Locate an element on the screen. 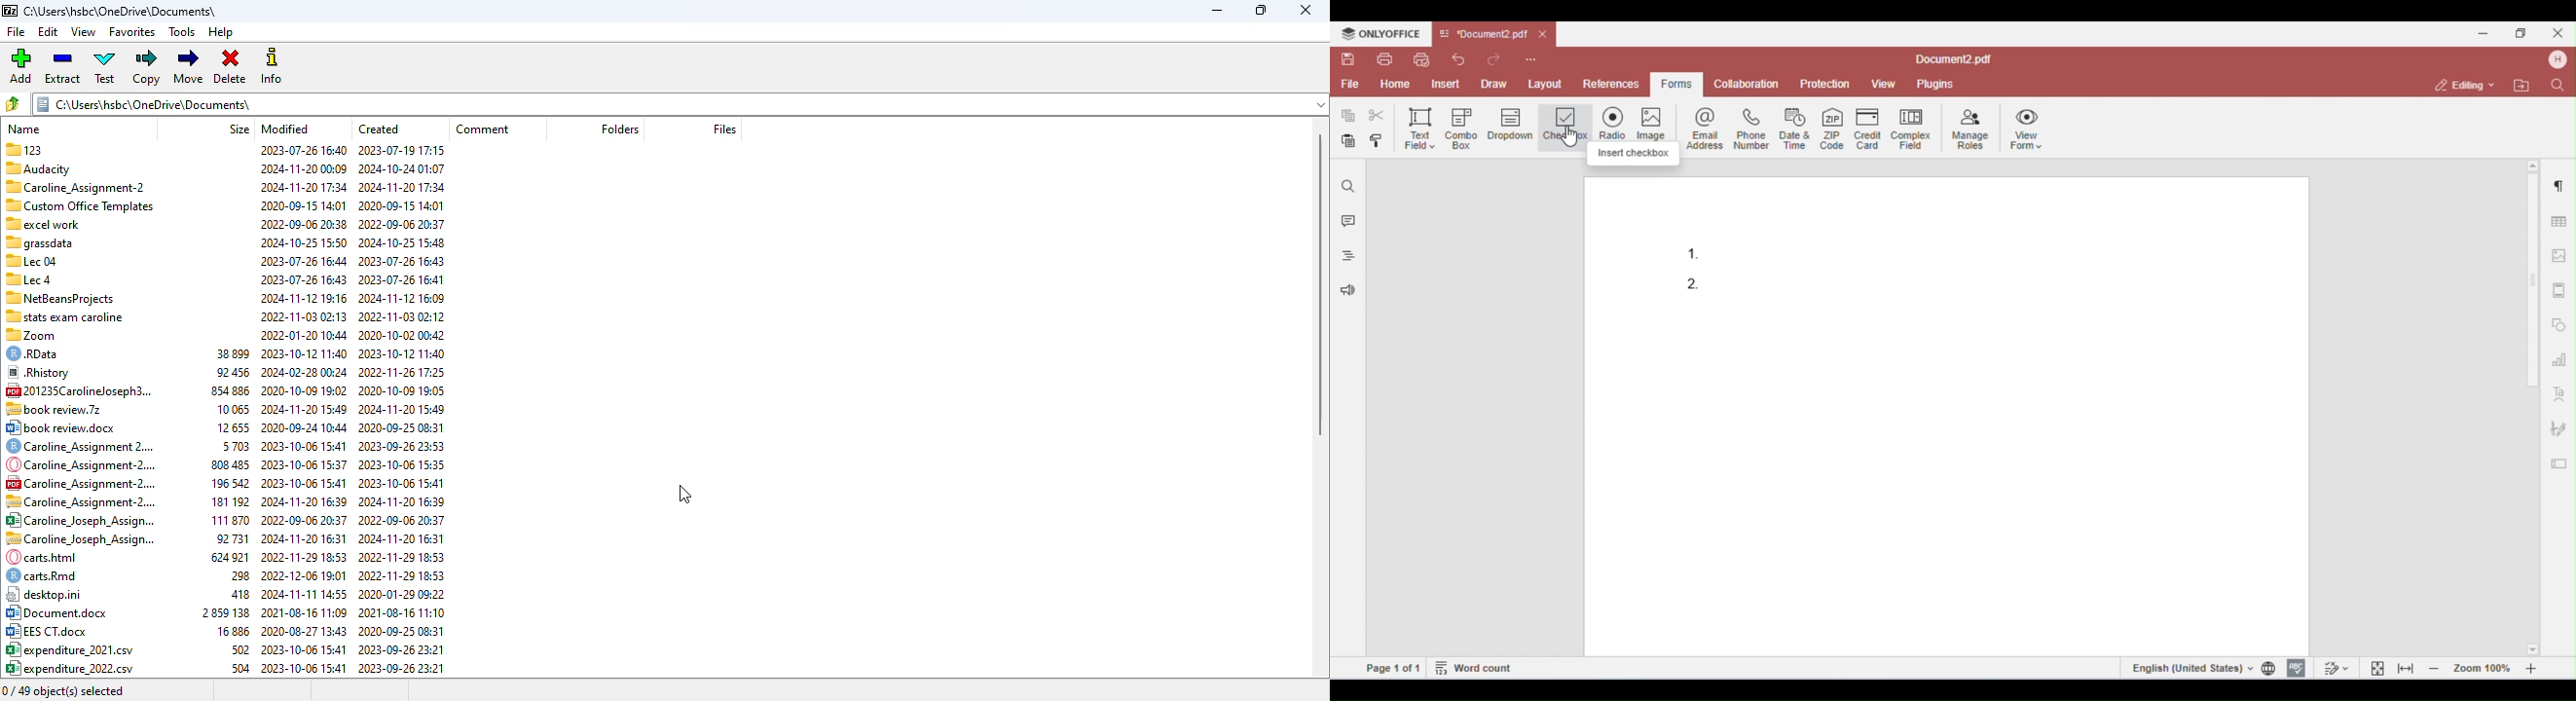 The width and height of the screenshot is (2576, 728). size is located at coordinates (239, 129).